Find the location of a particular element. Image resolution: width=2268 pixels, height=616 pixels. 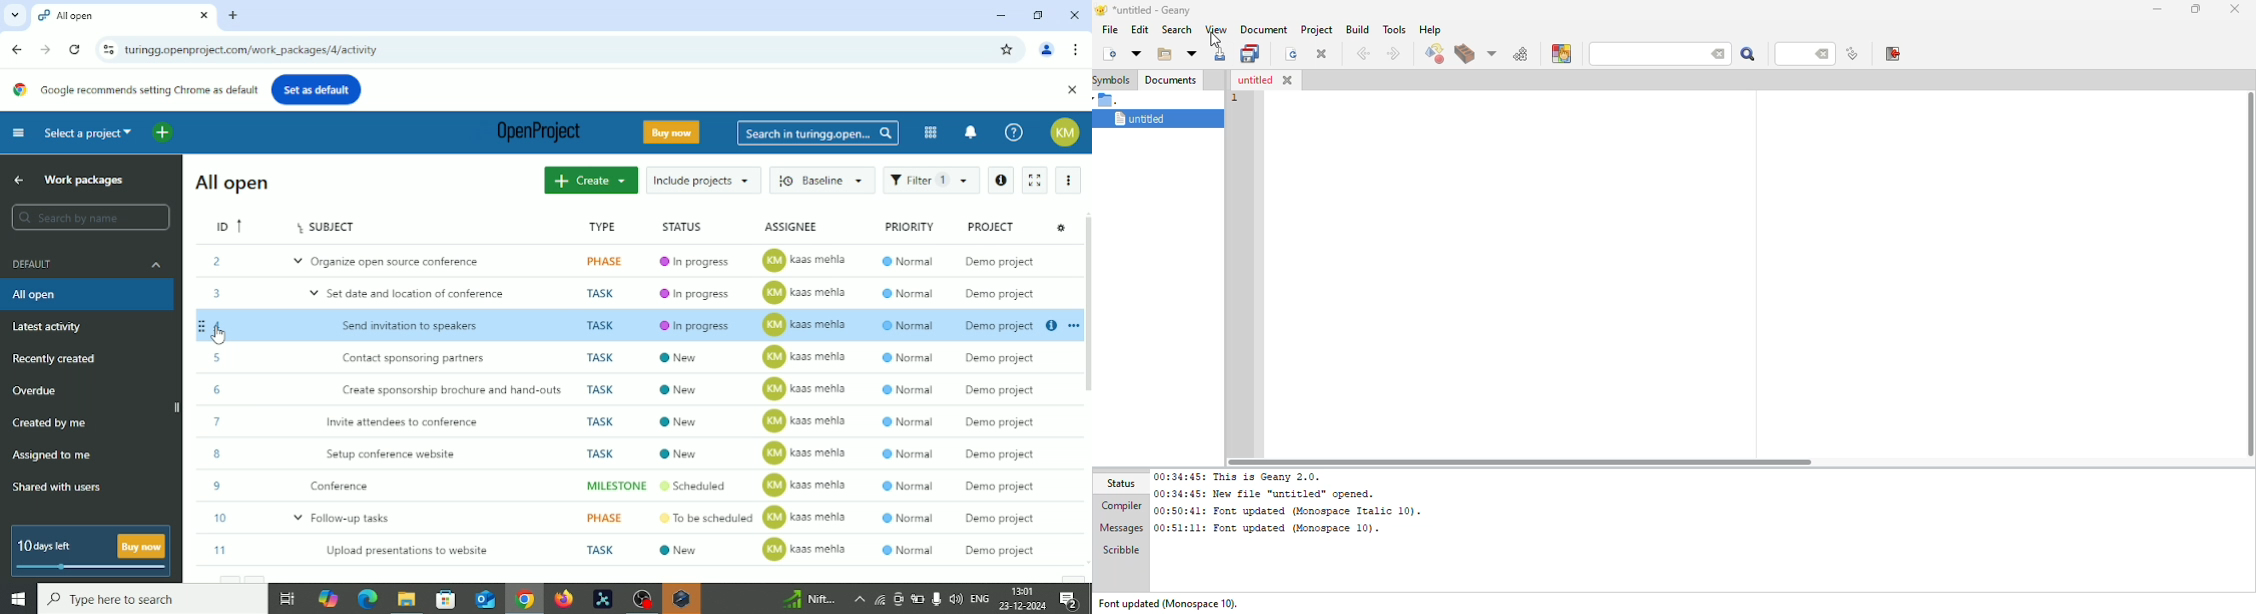

Account is located at coordinates (1069, 132).